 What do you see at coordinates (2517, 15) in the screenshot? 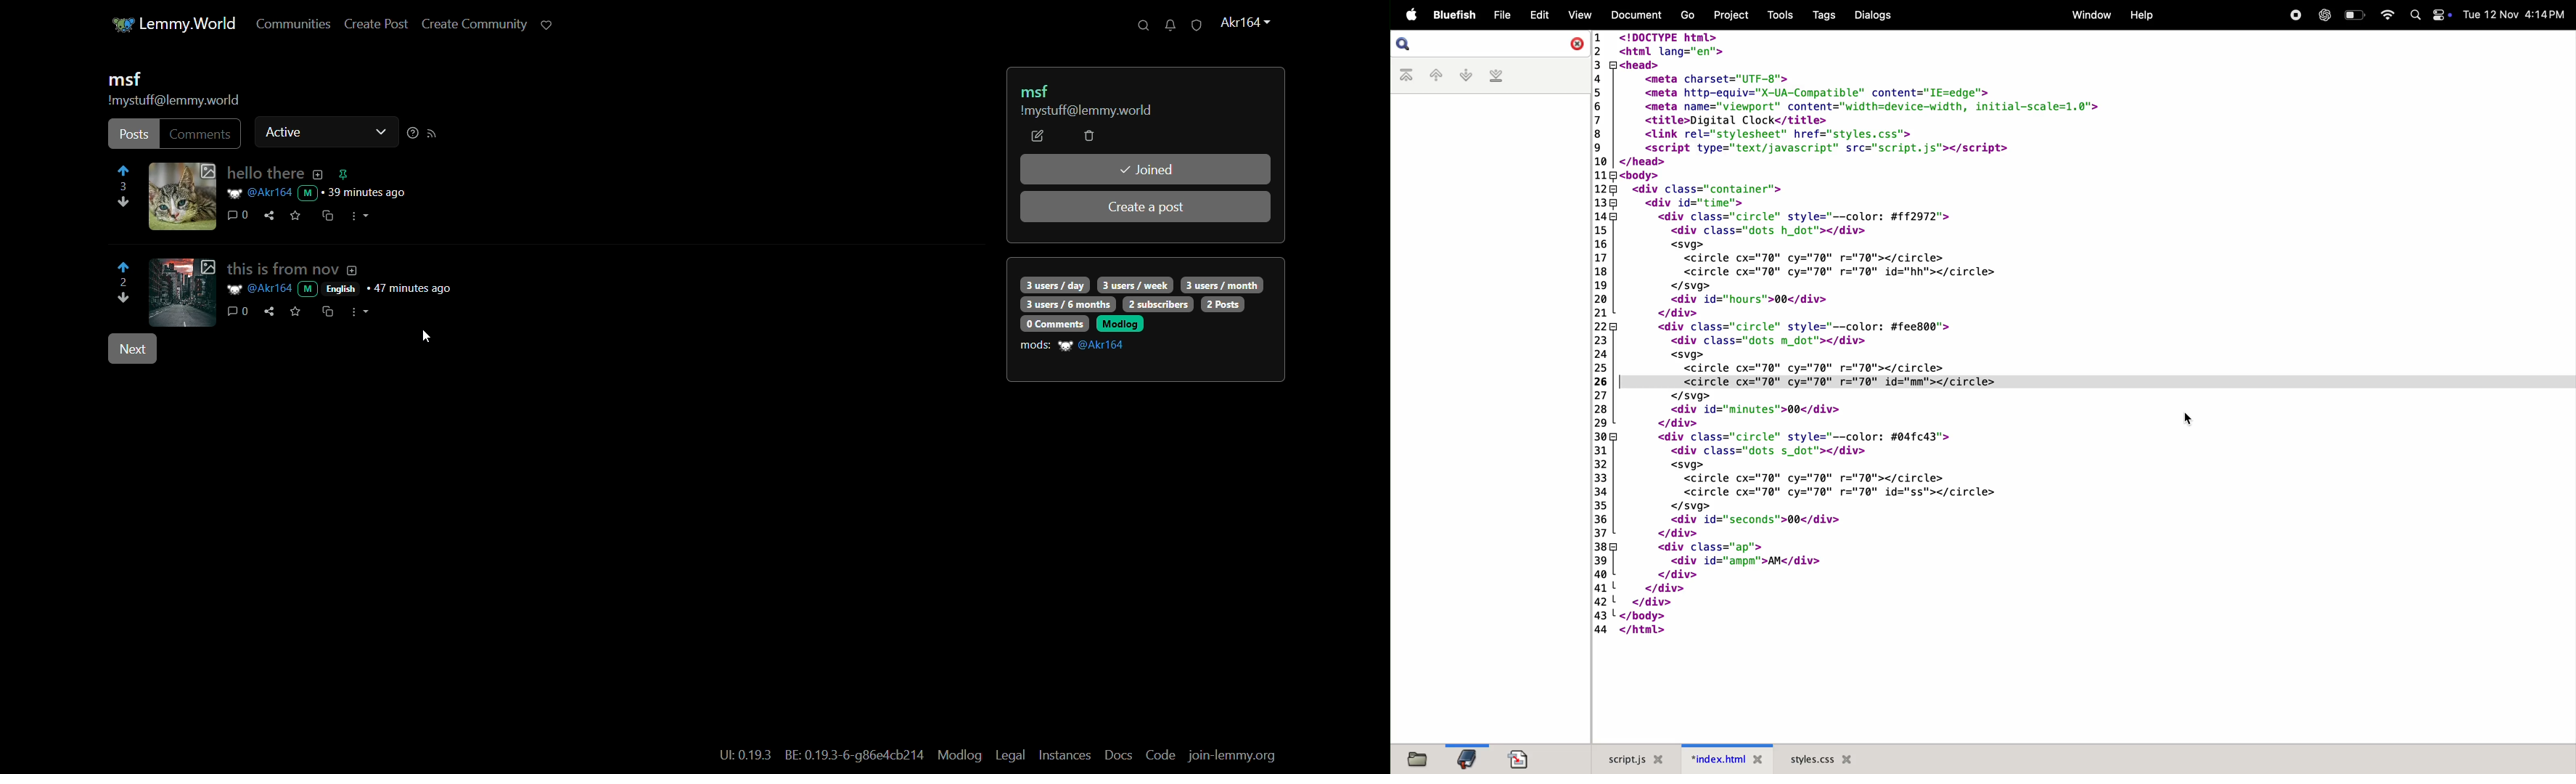
I see `date and time` at bounding box center [2517, 15].